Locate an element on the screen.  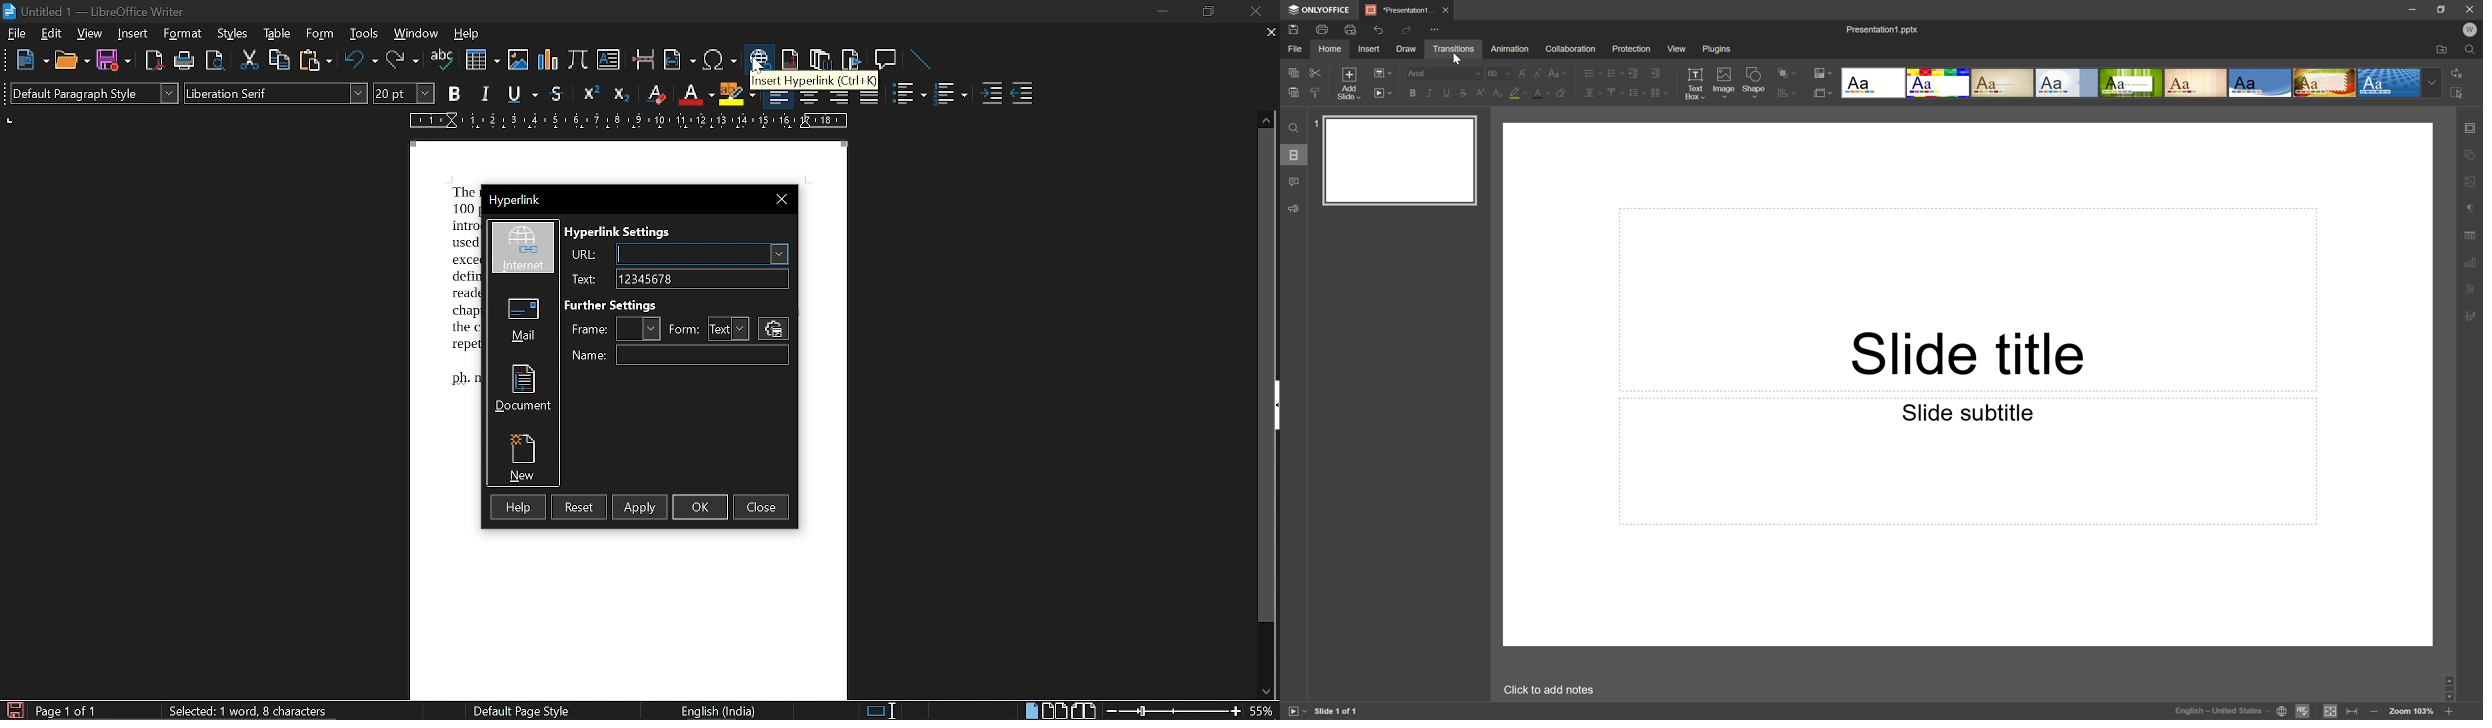
Slide settings is located at coordinates (2472, 128).